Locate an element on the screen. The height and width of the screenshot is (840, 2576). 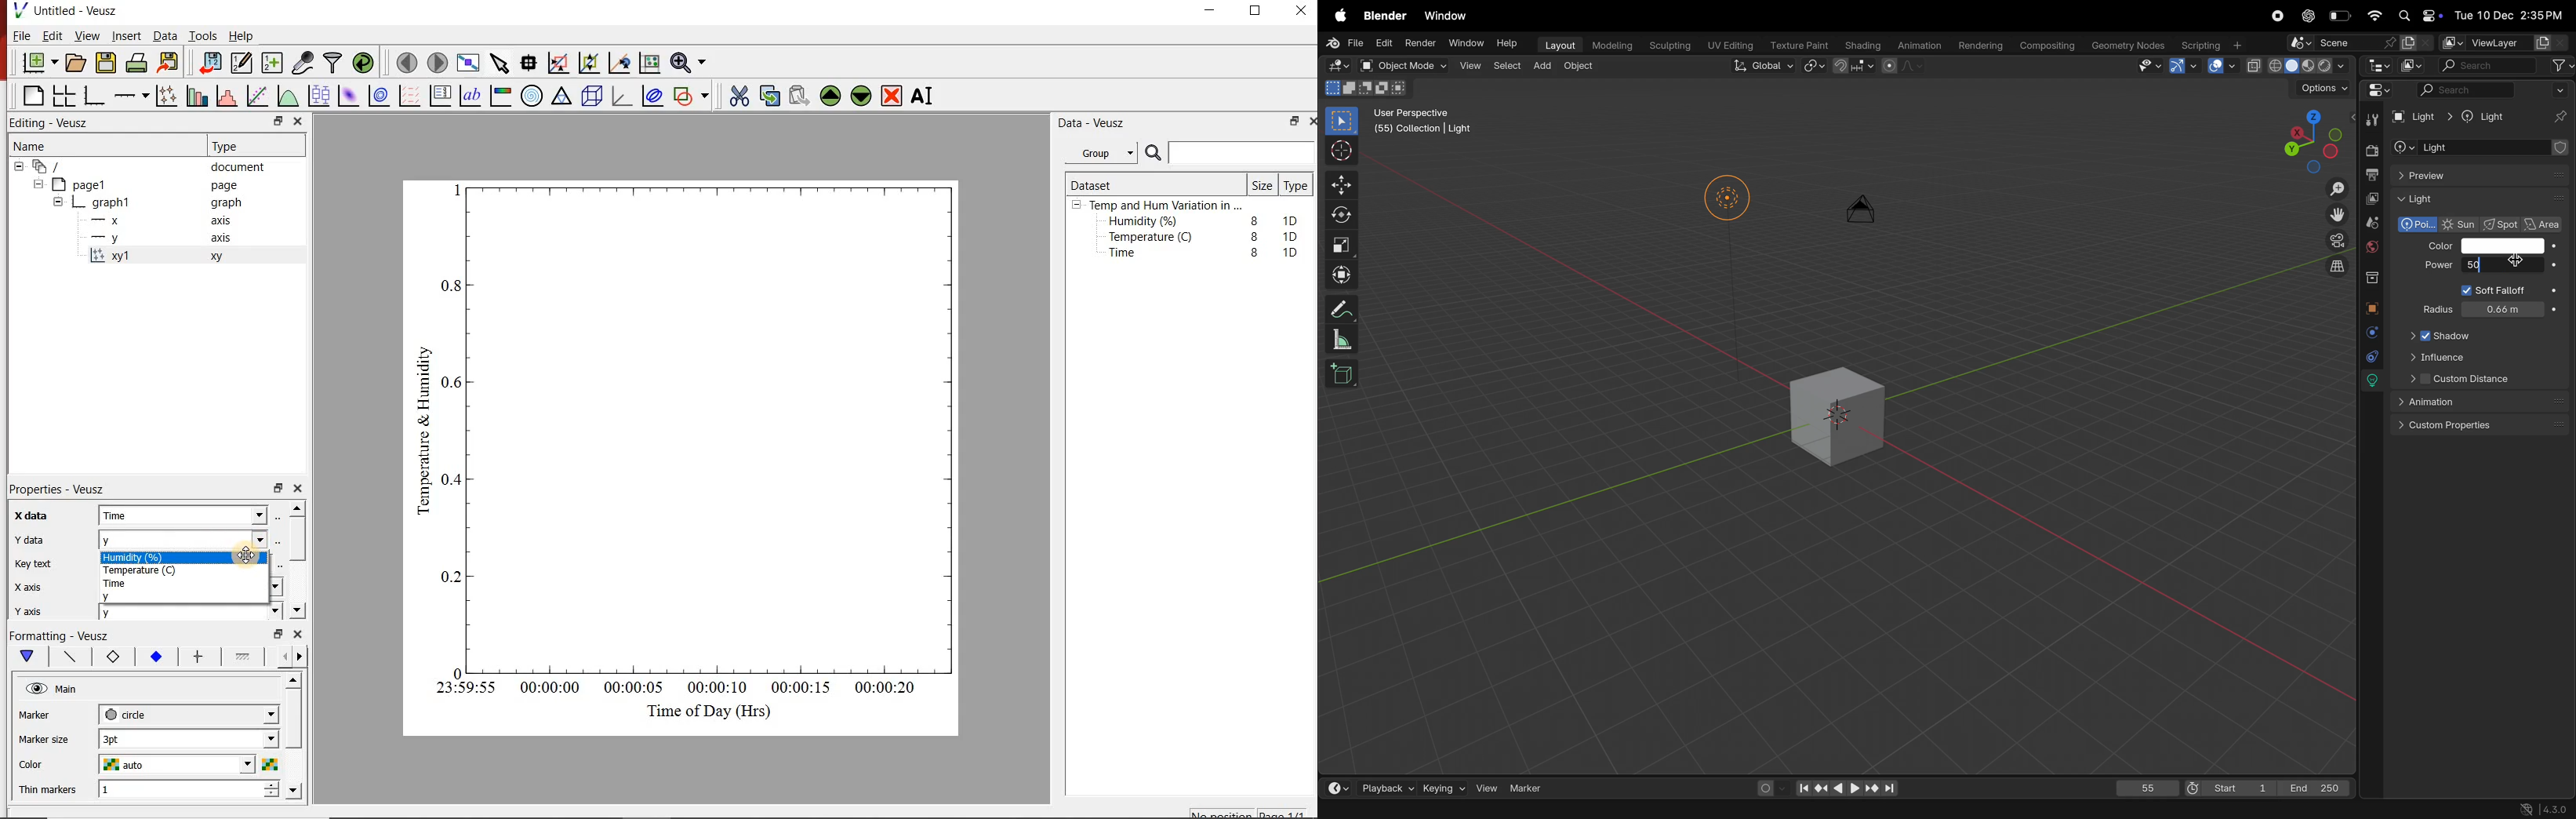
Editor mode is located at coordinates (1338, 66).